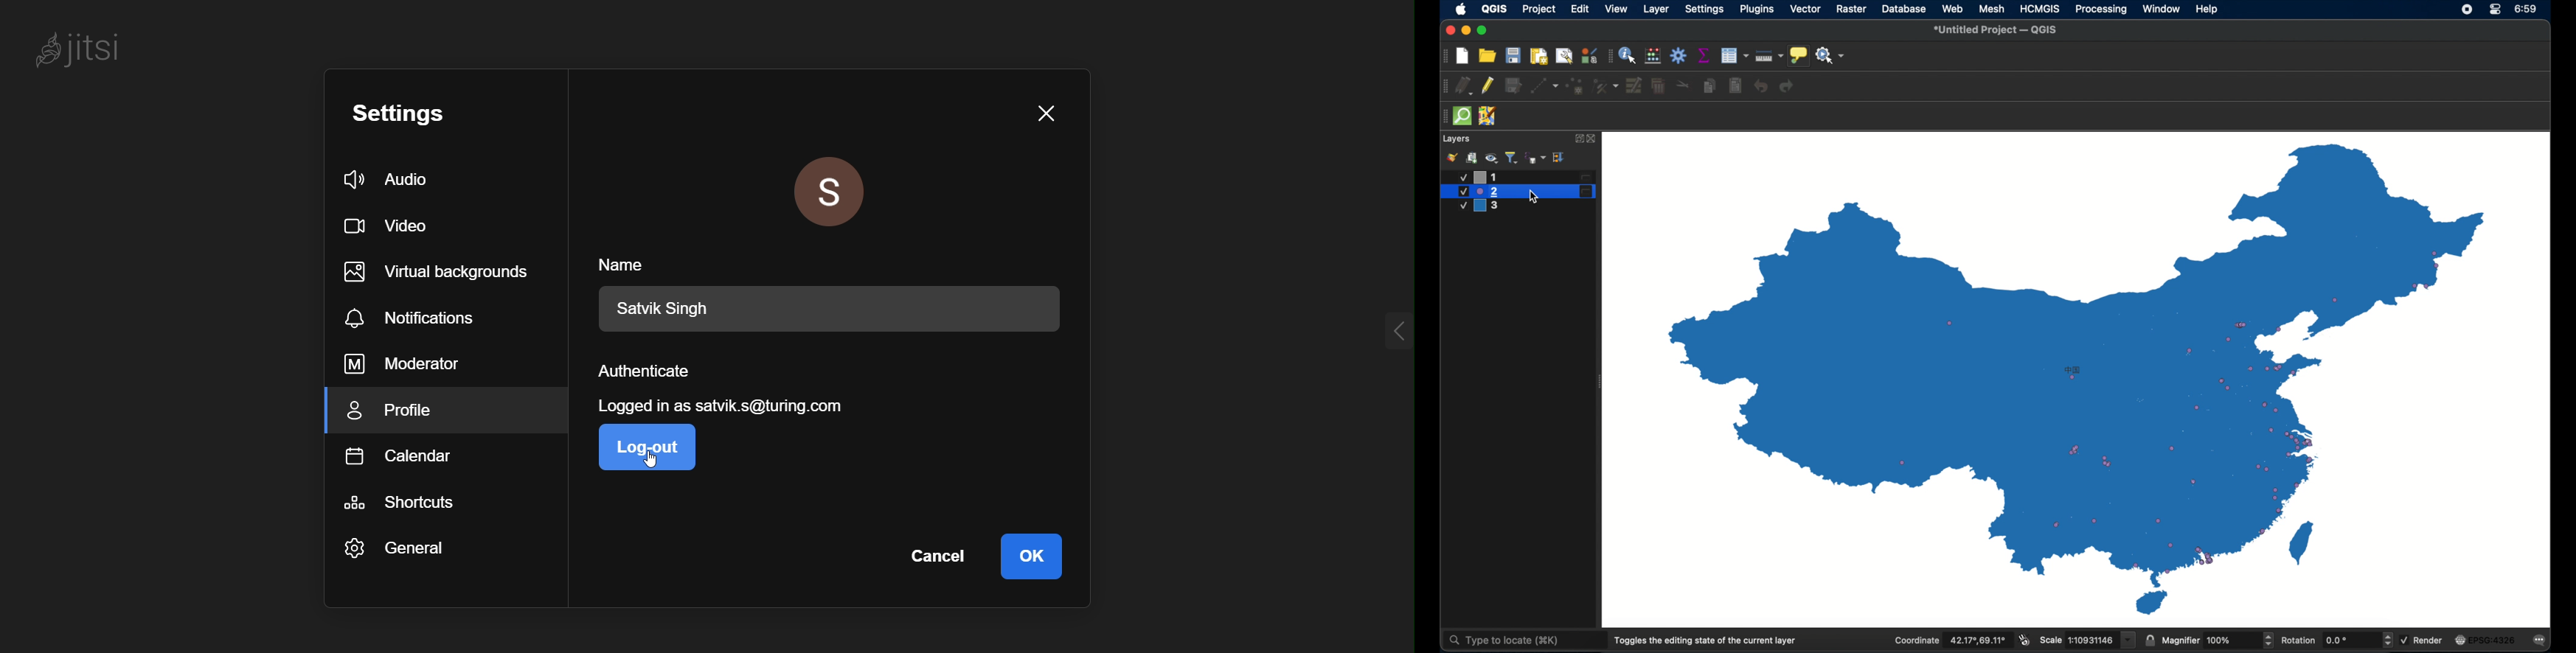  I want to click on name, so click(612, 269).